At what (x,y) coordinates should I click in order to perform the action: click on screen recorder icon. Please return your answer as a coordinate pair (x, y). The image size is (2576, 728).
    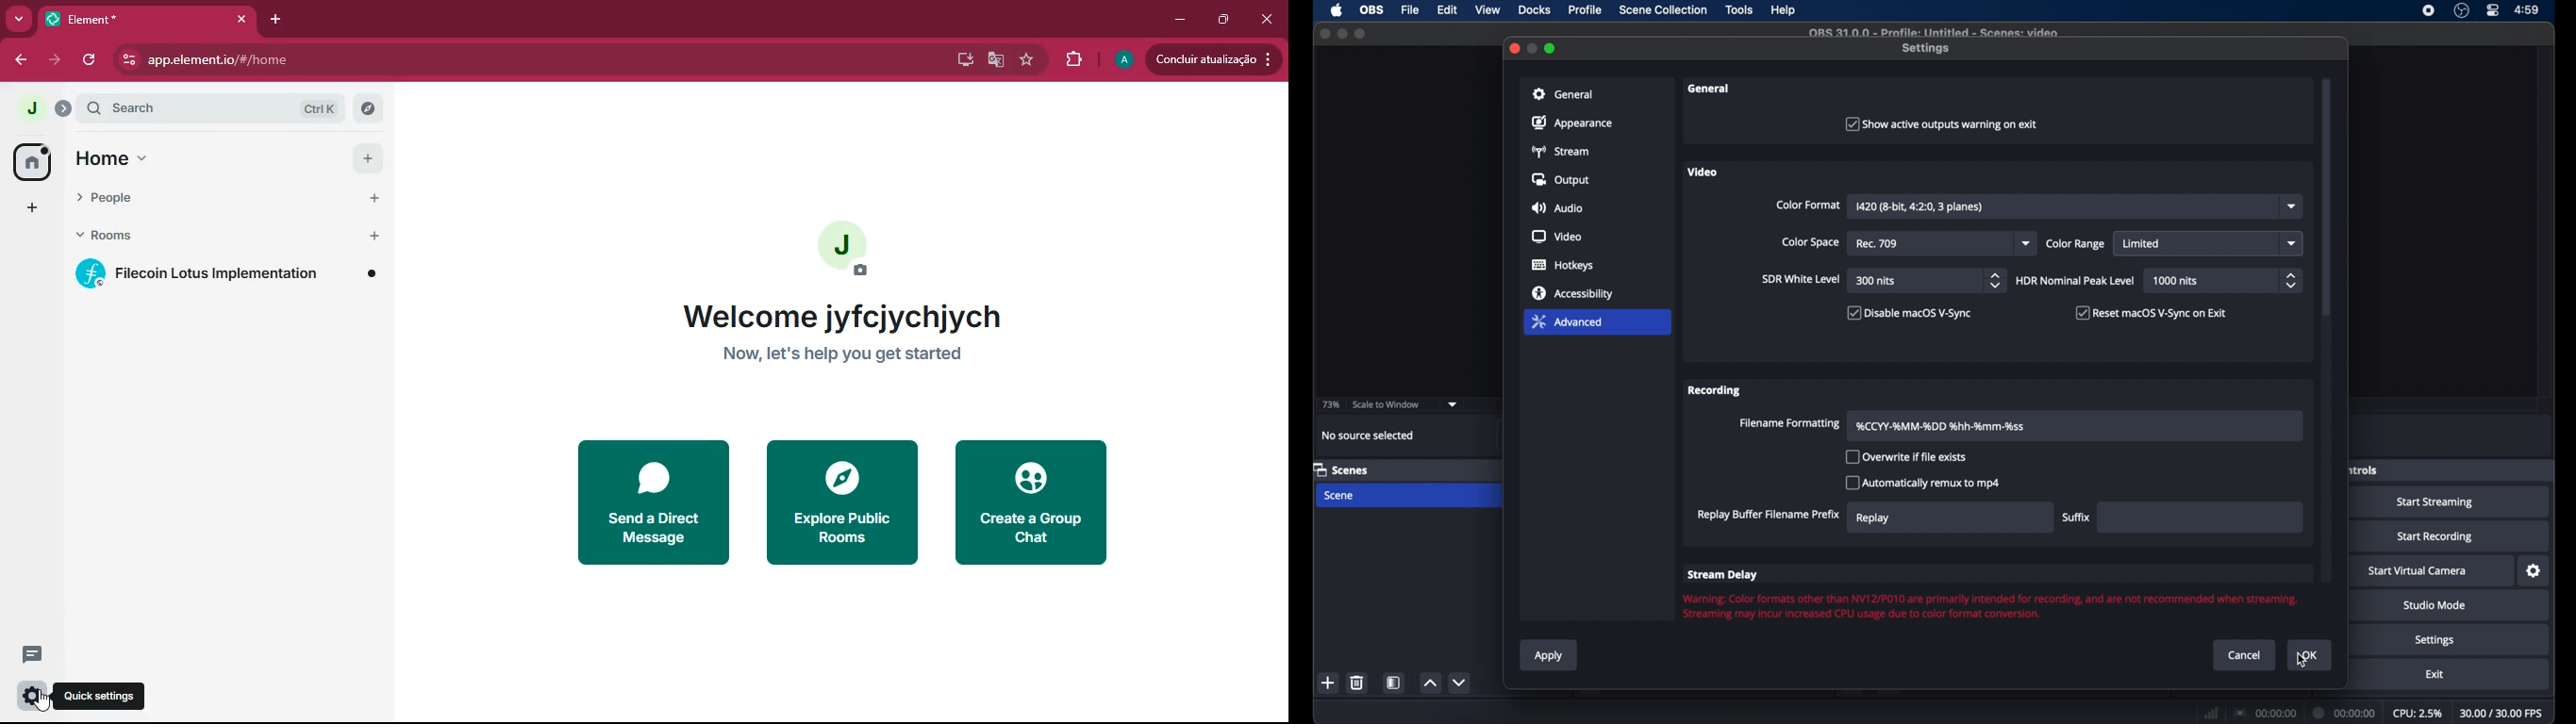
    Looking at the image, I should click on (2428, 11).